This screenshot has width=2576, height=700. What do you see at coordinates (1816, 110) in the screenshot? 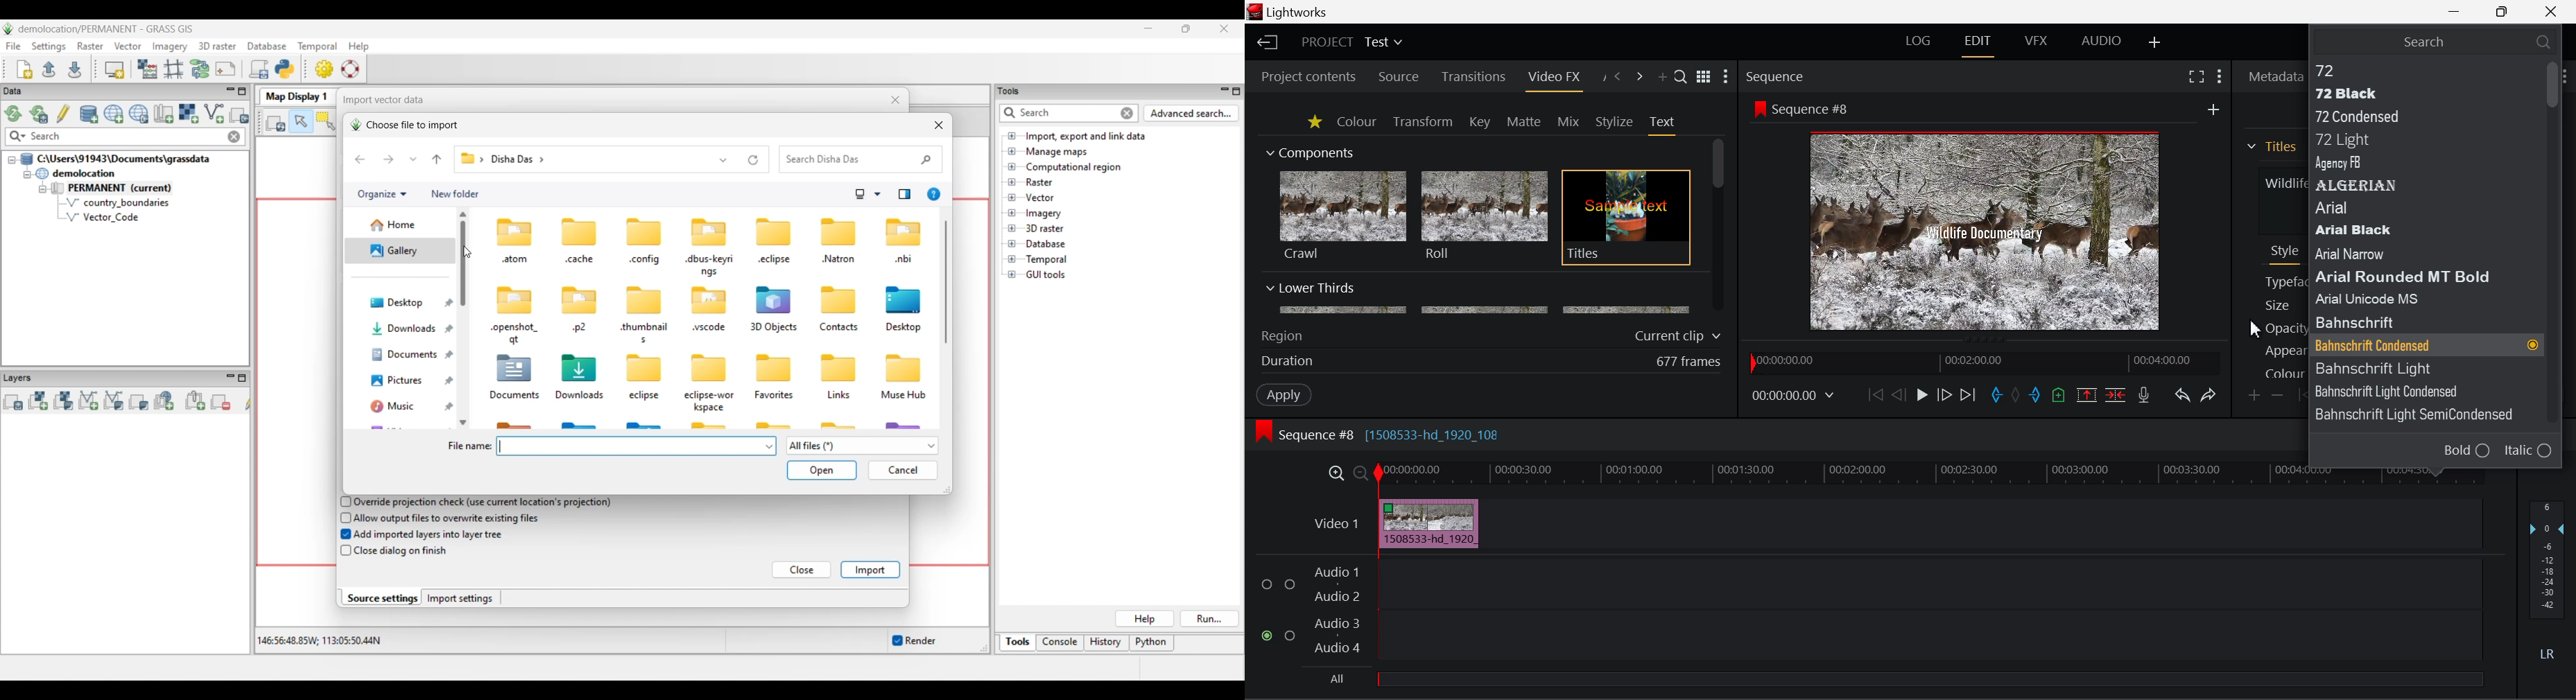
I see `Sequence #8` at bounding box center [1816, 110].